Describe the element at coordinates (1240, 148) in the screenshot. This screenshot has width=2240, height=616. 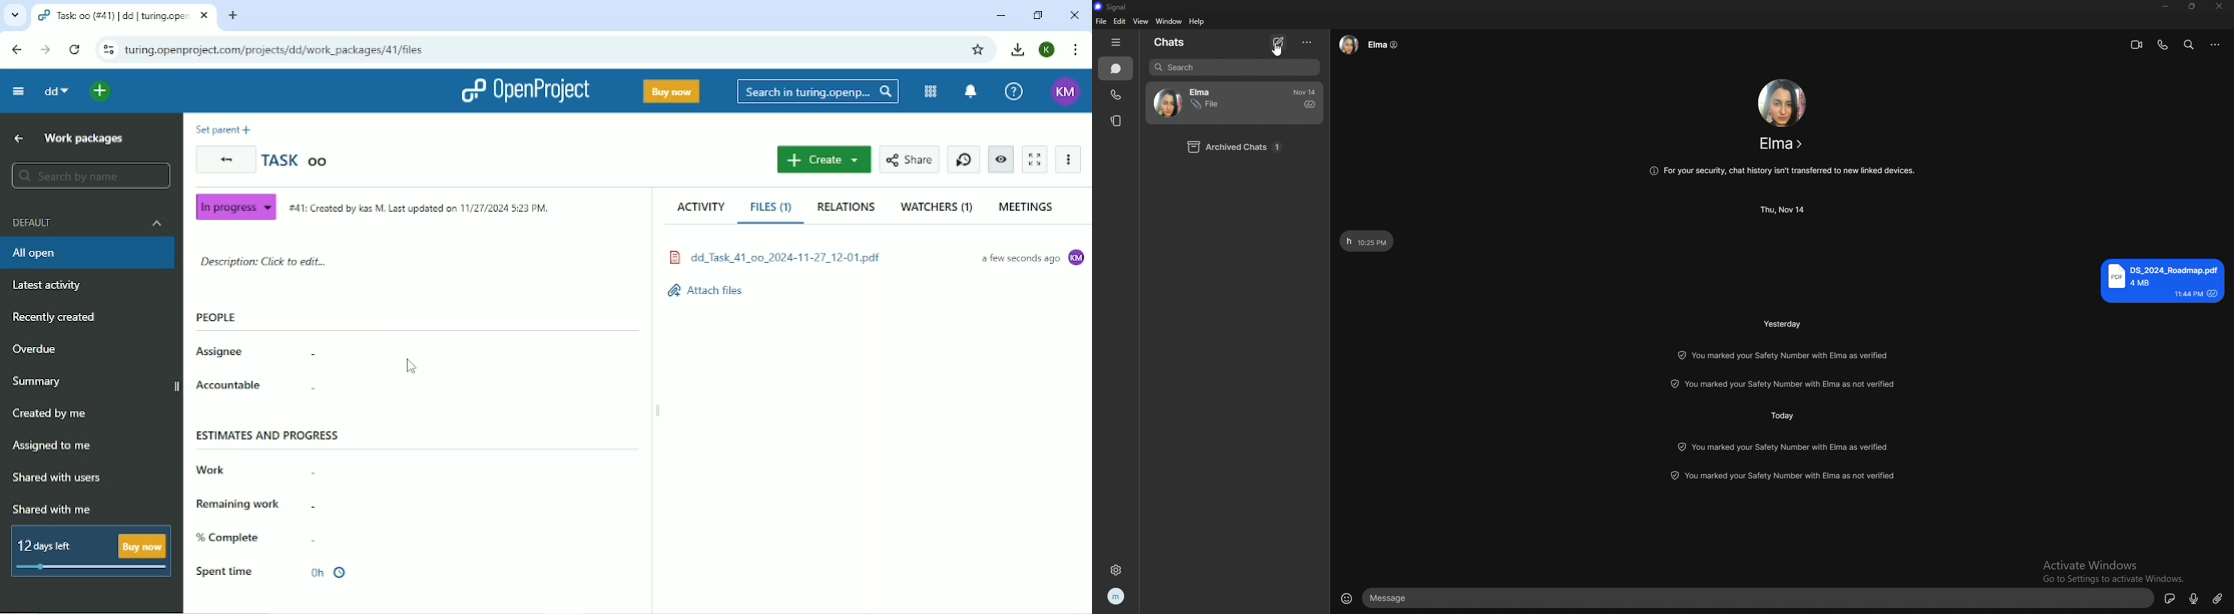
I see `archived chats` at that location.